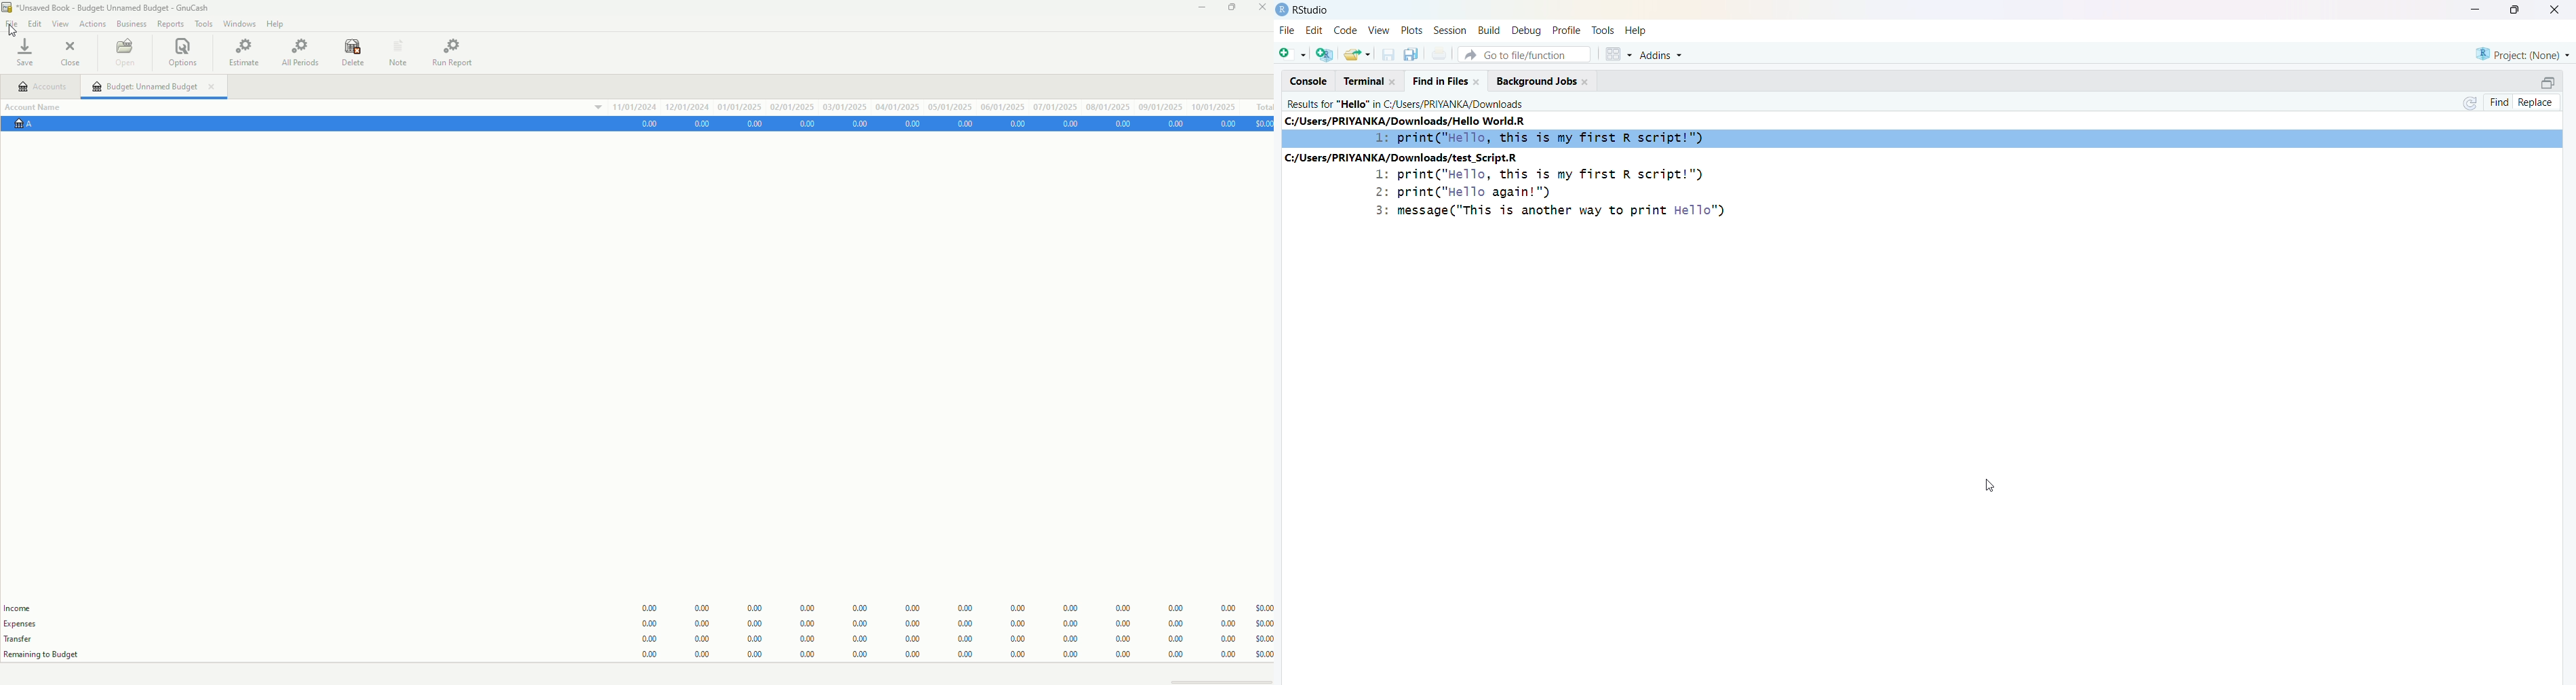 The image size is (2576, 700). What do you see at coordinates (2549, 82) in the screenshot?
I see `open in separate window` at bounding box center [2549, 82].